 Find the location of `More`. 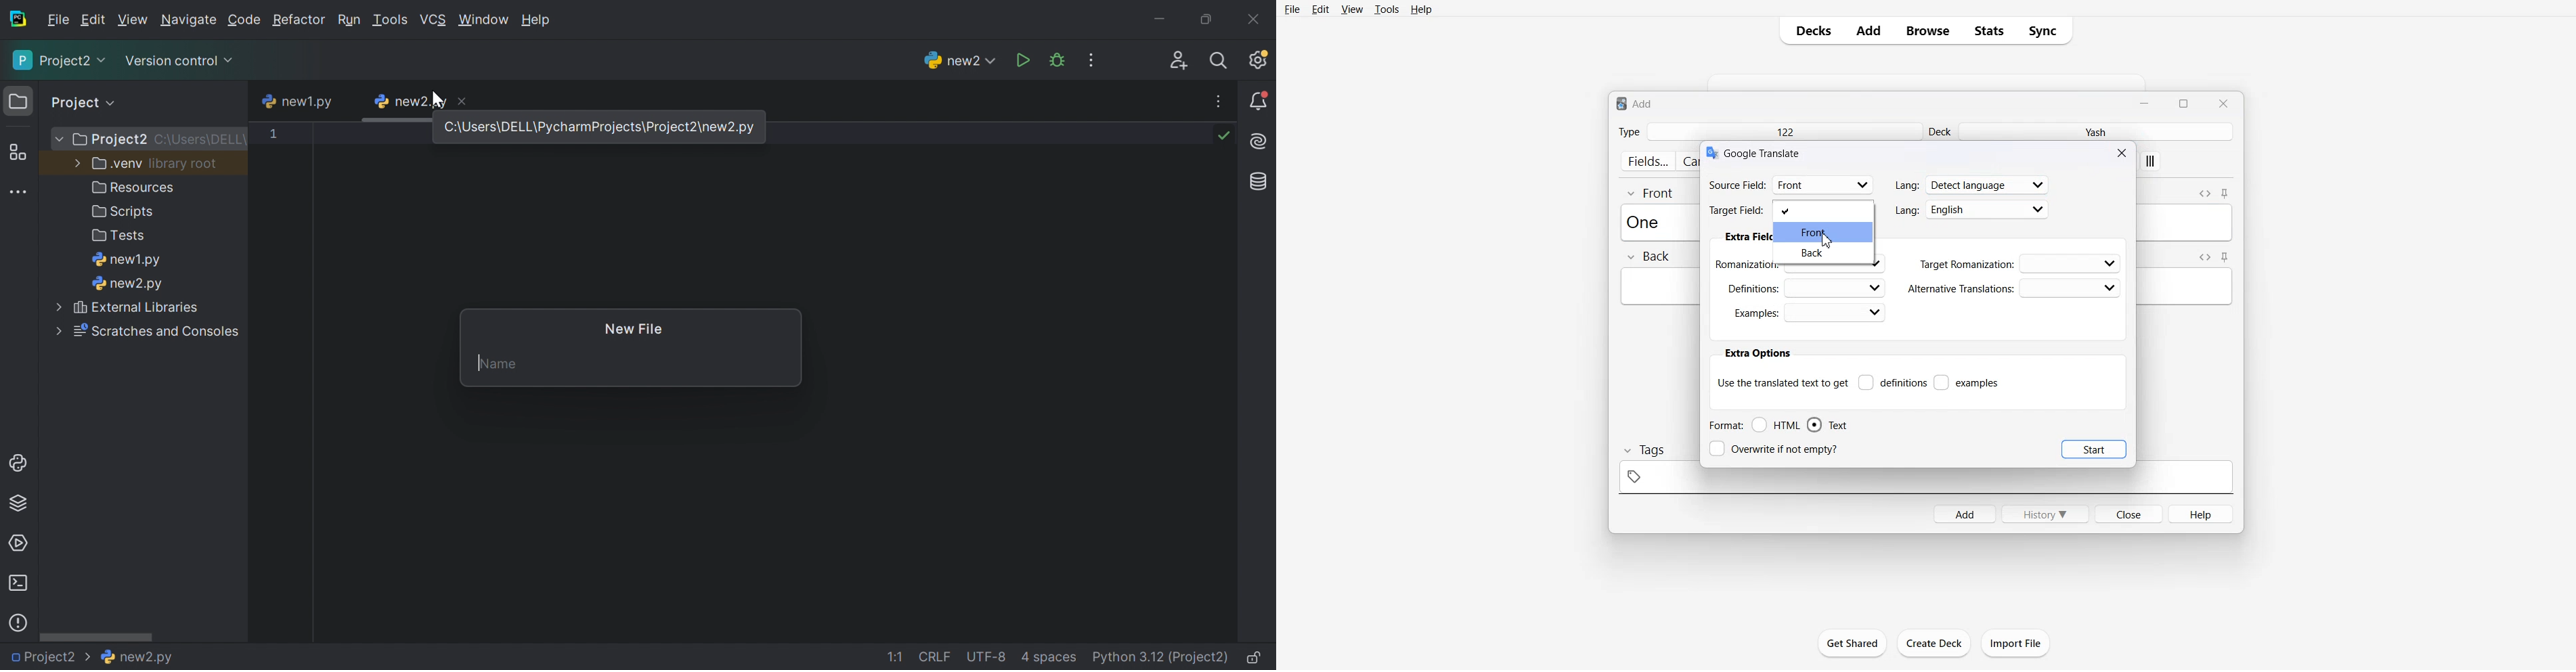

More is located at coordinates (57, 139).